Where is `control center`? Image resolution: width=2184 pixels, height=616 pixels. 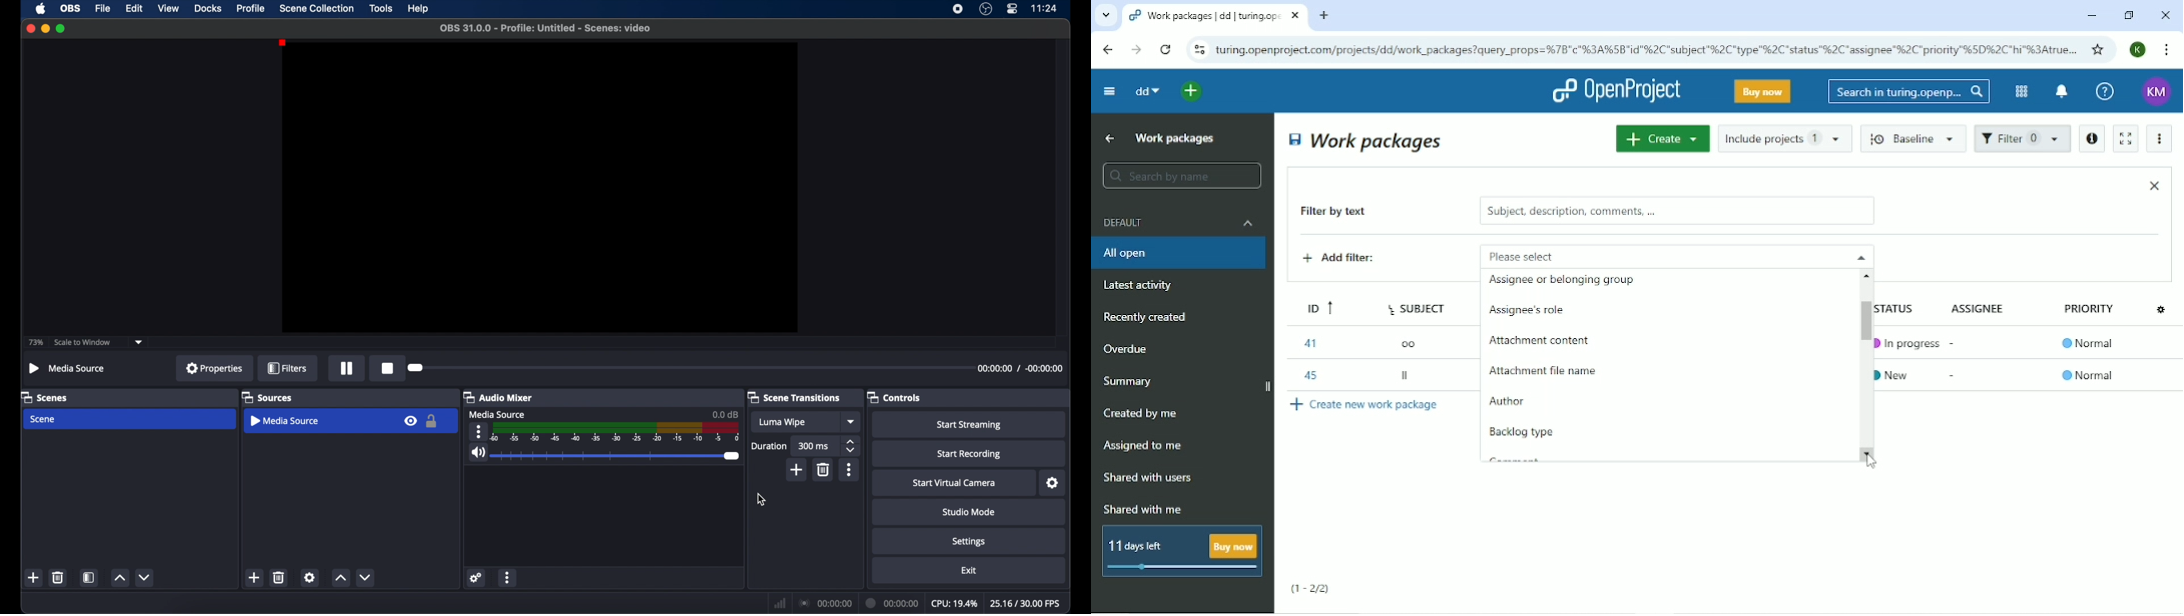
control center is located at coordinates (1012, 9).